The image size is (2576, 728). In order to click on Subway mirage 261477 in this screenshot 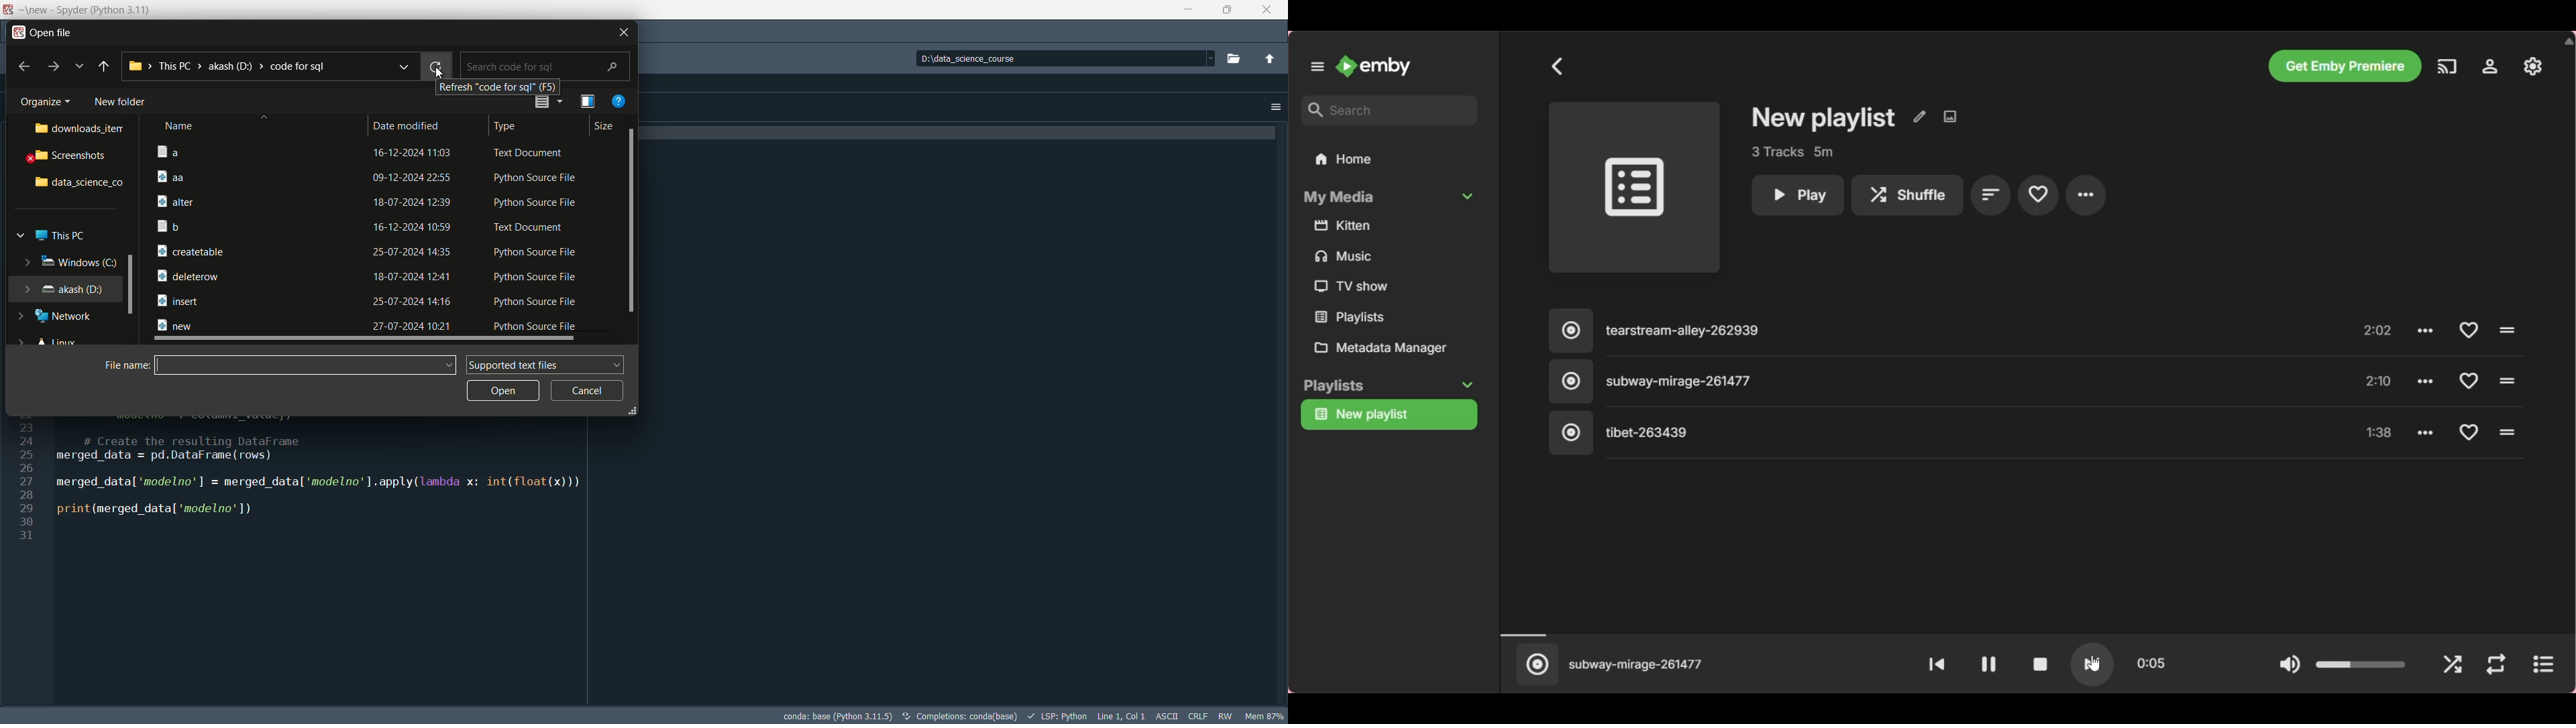, I will do `click(1658, 381)`.